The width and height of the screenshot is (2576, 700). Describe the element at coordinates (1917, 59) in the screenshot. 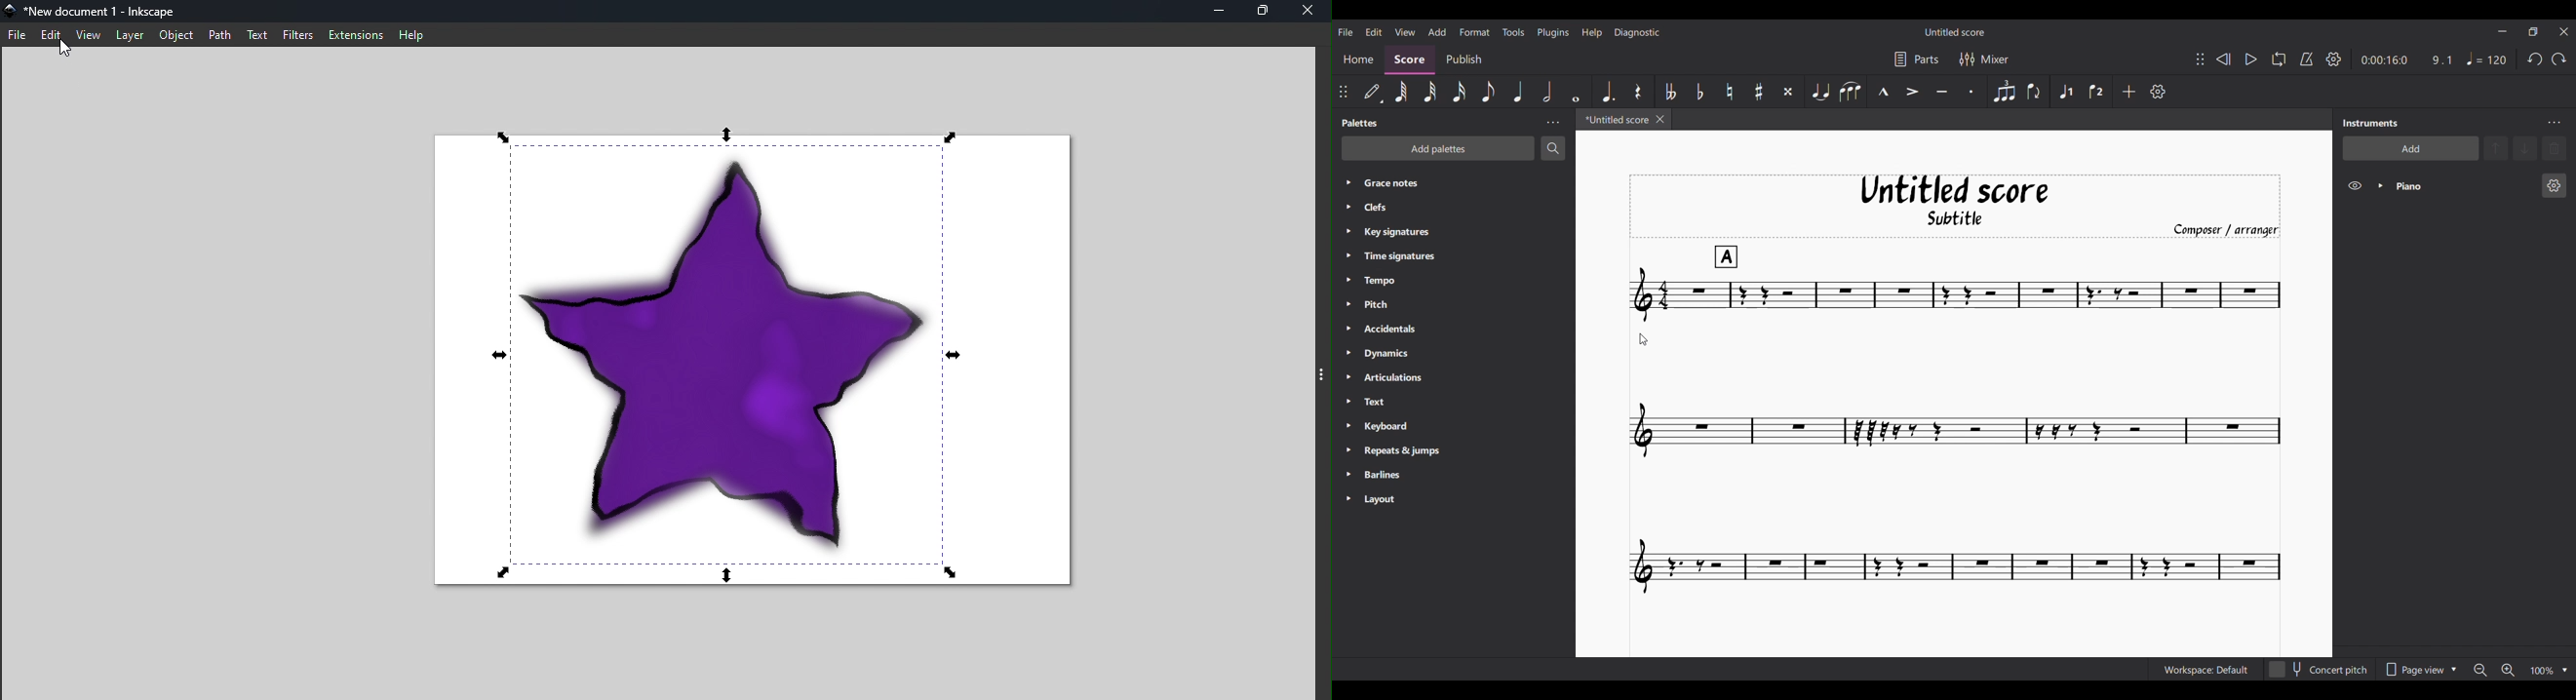

I see `Parts` at that location.